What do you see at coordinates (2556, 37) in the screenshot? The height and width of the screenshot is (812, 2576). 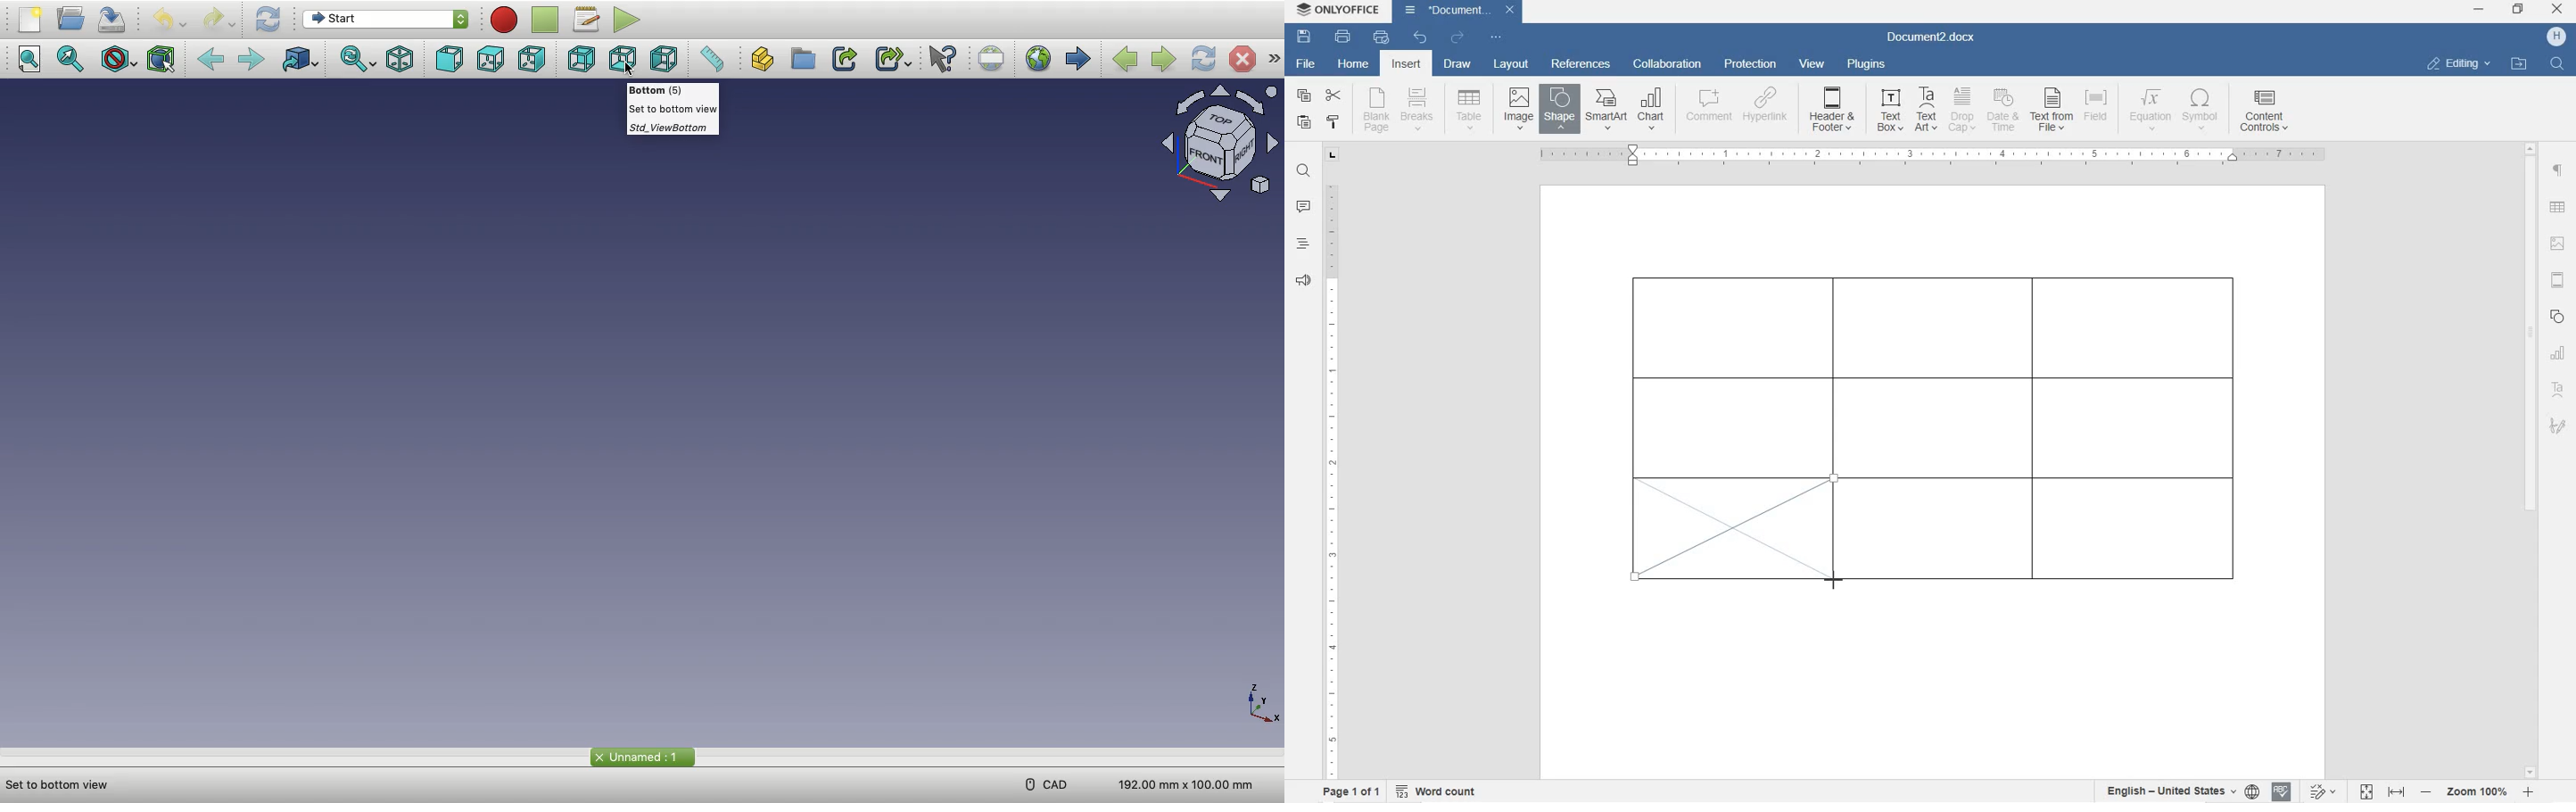 I see `HP` at bounding box center [2556, 37].